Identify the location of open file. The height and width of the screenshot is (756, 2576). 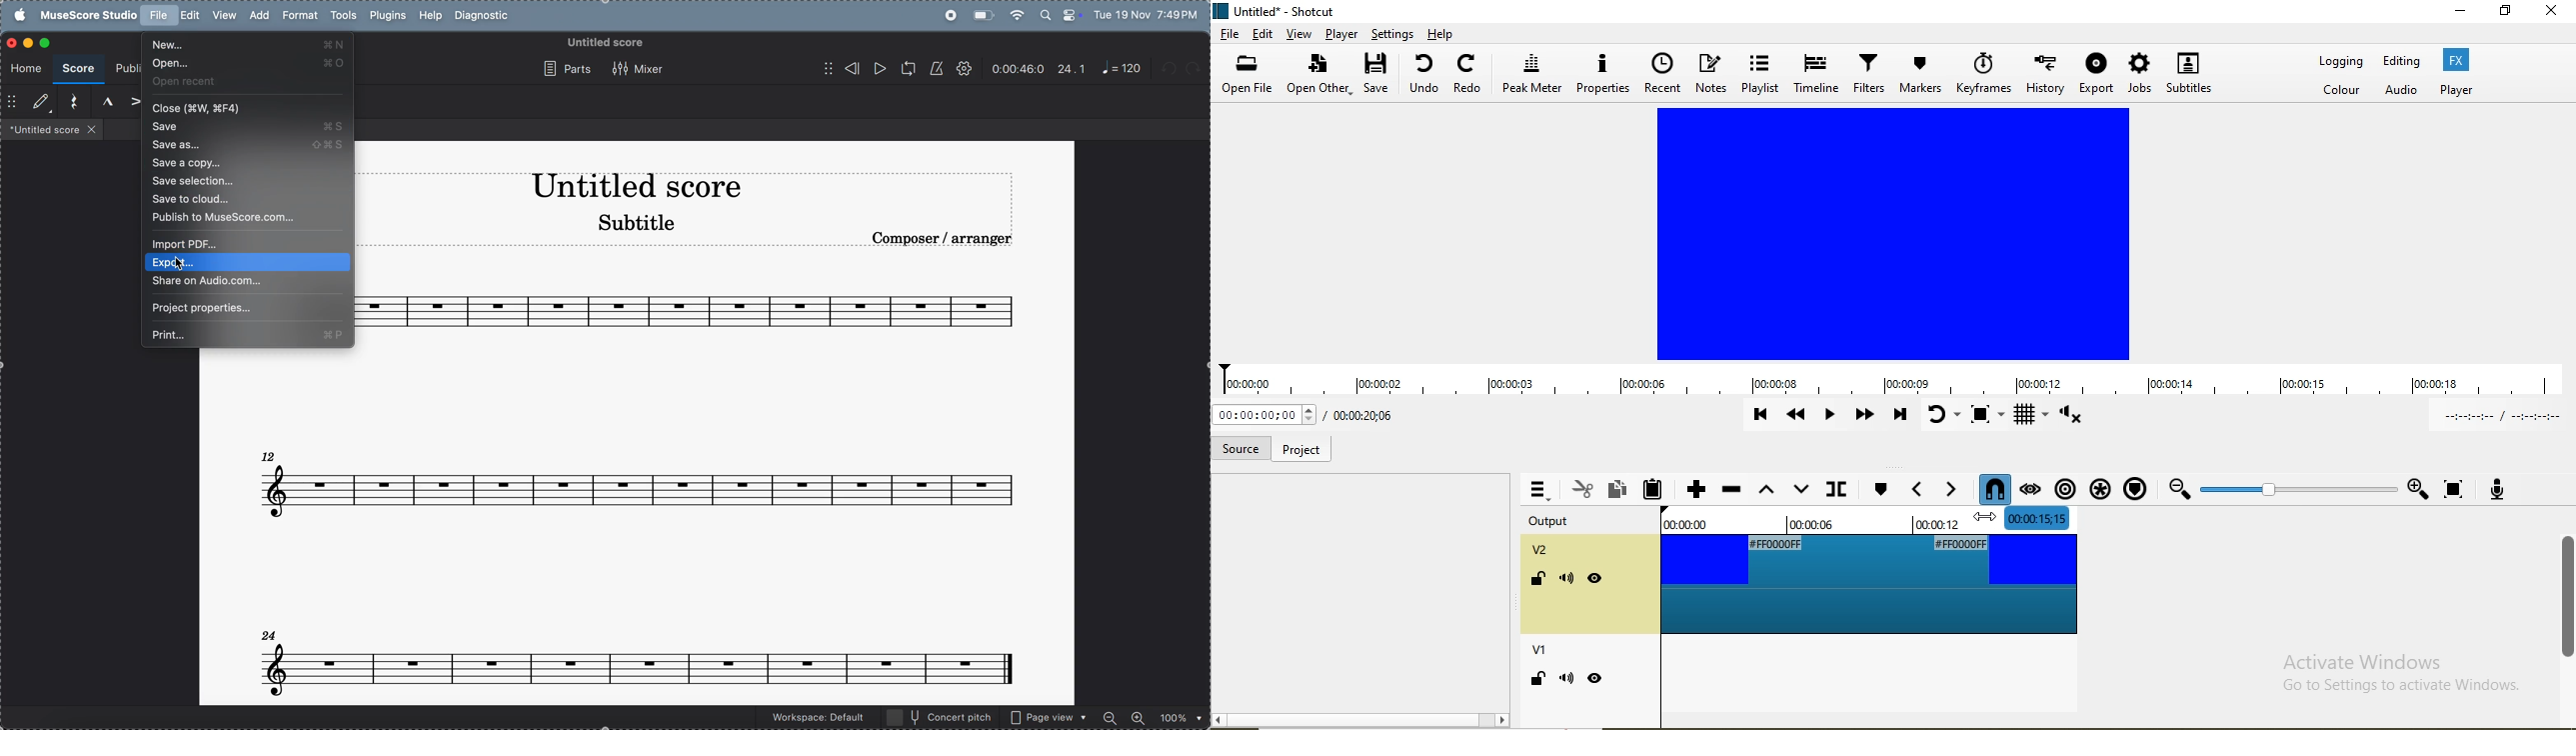
(1251, 76).